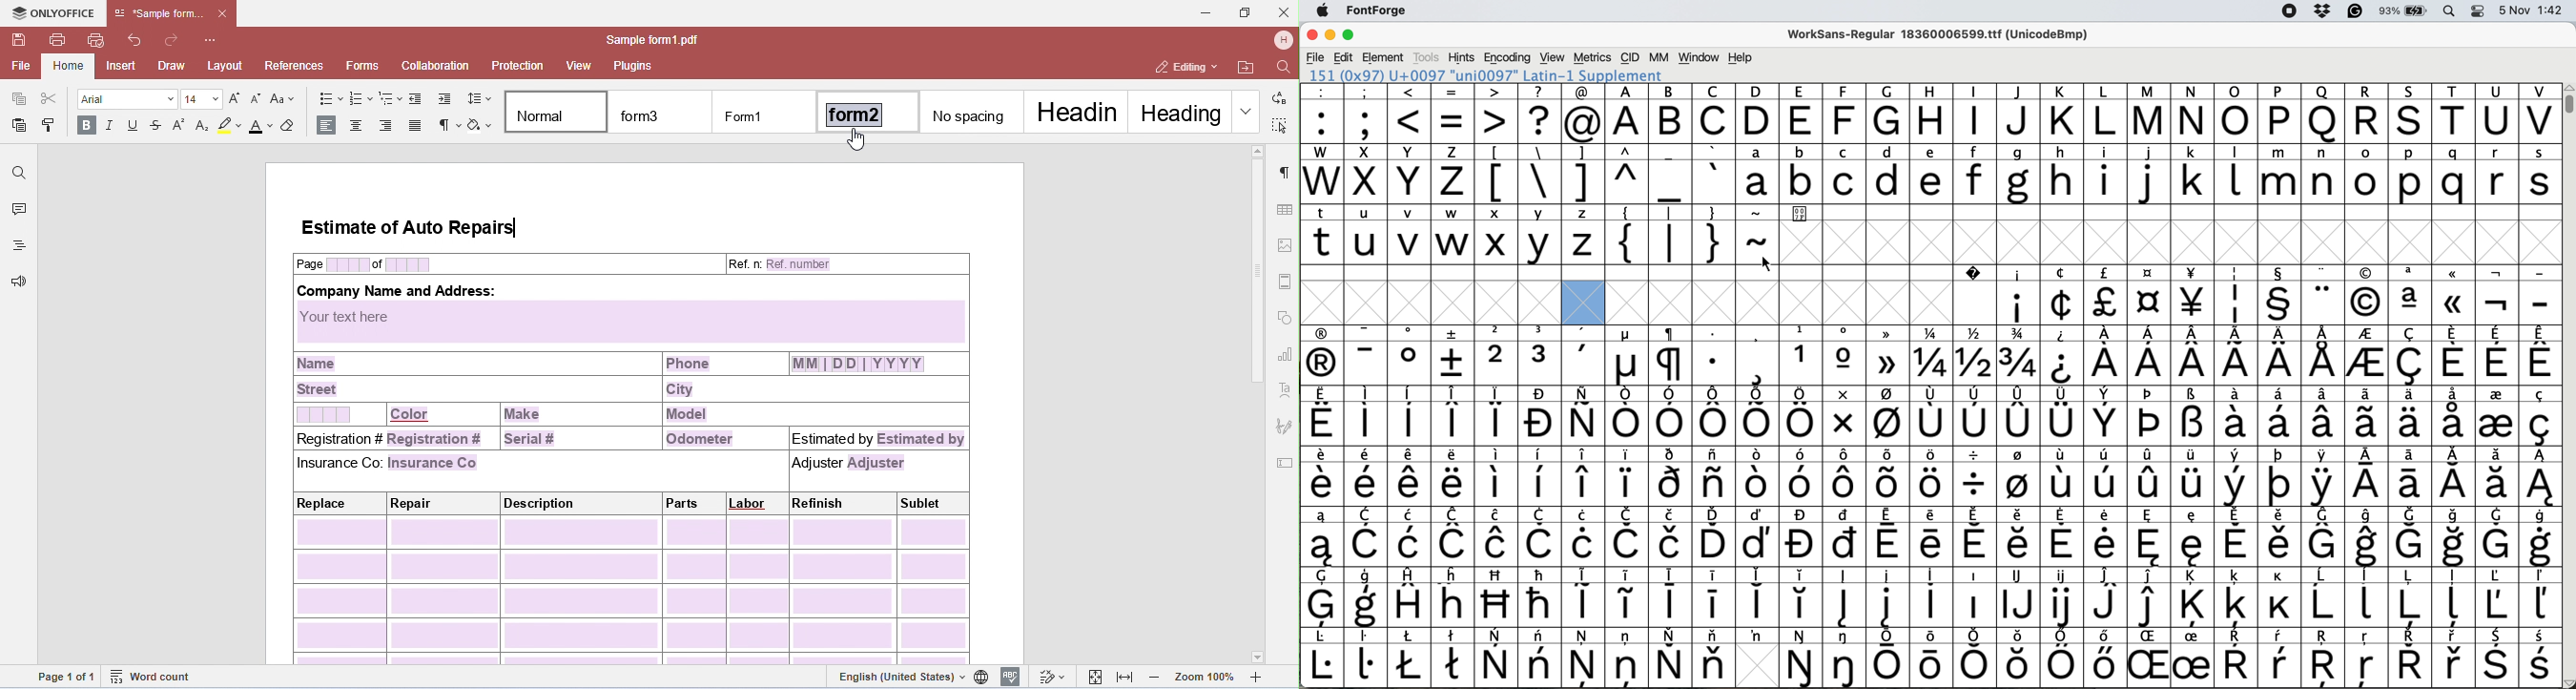  I want to click on fontforge, so click(1380, 11).